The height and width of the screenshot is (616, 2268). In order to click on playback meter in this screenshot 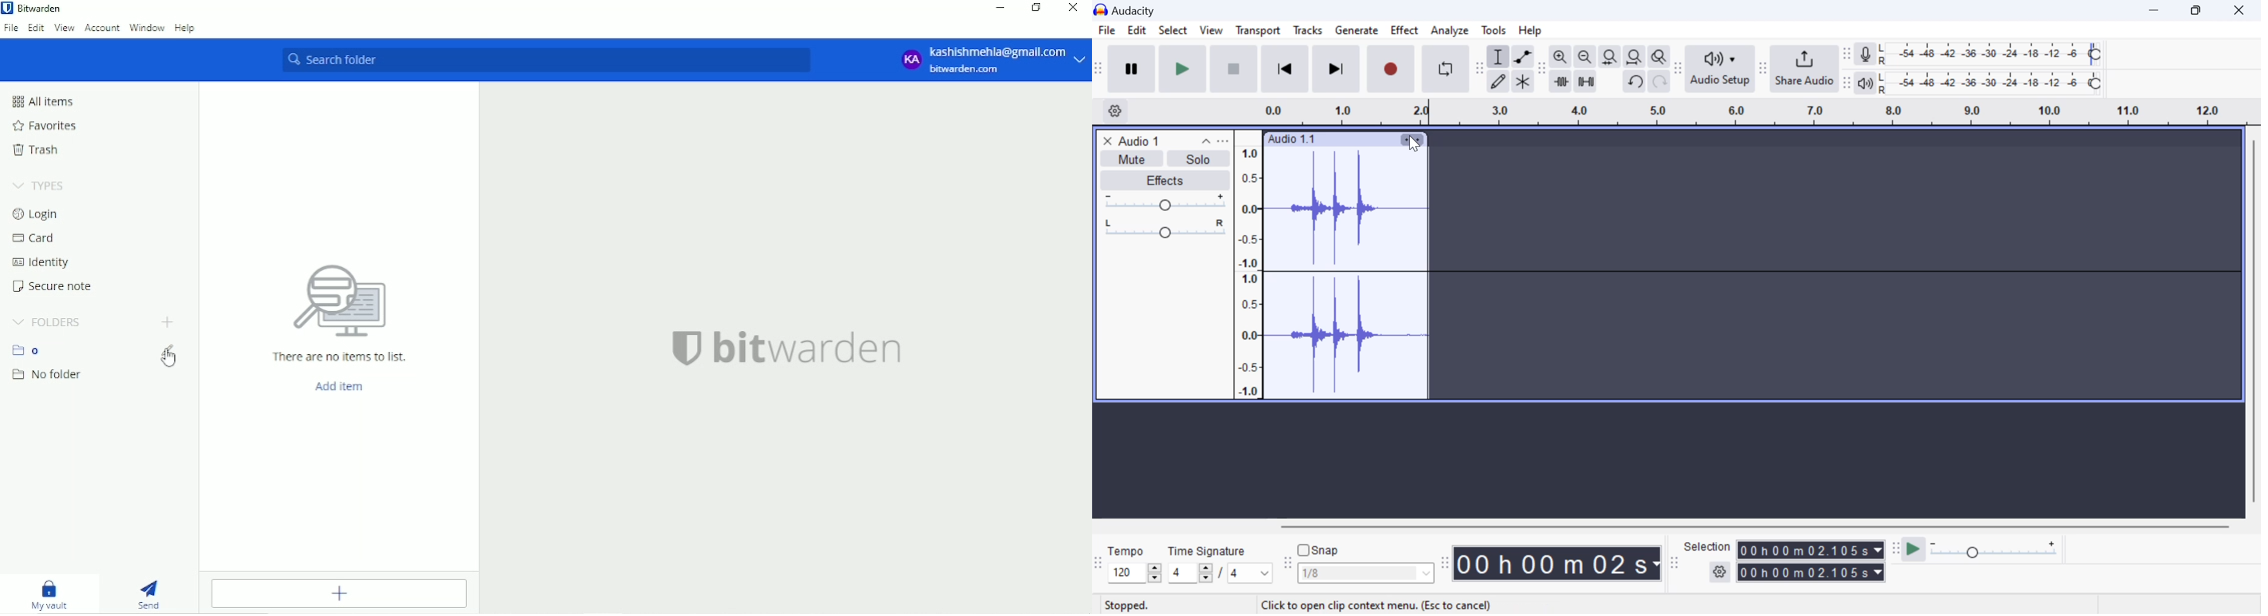, I will do `click(1866, 83)`.